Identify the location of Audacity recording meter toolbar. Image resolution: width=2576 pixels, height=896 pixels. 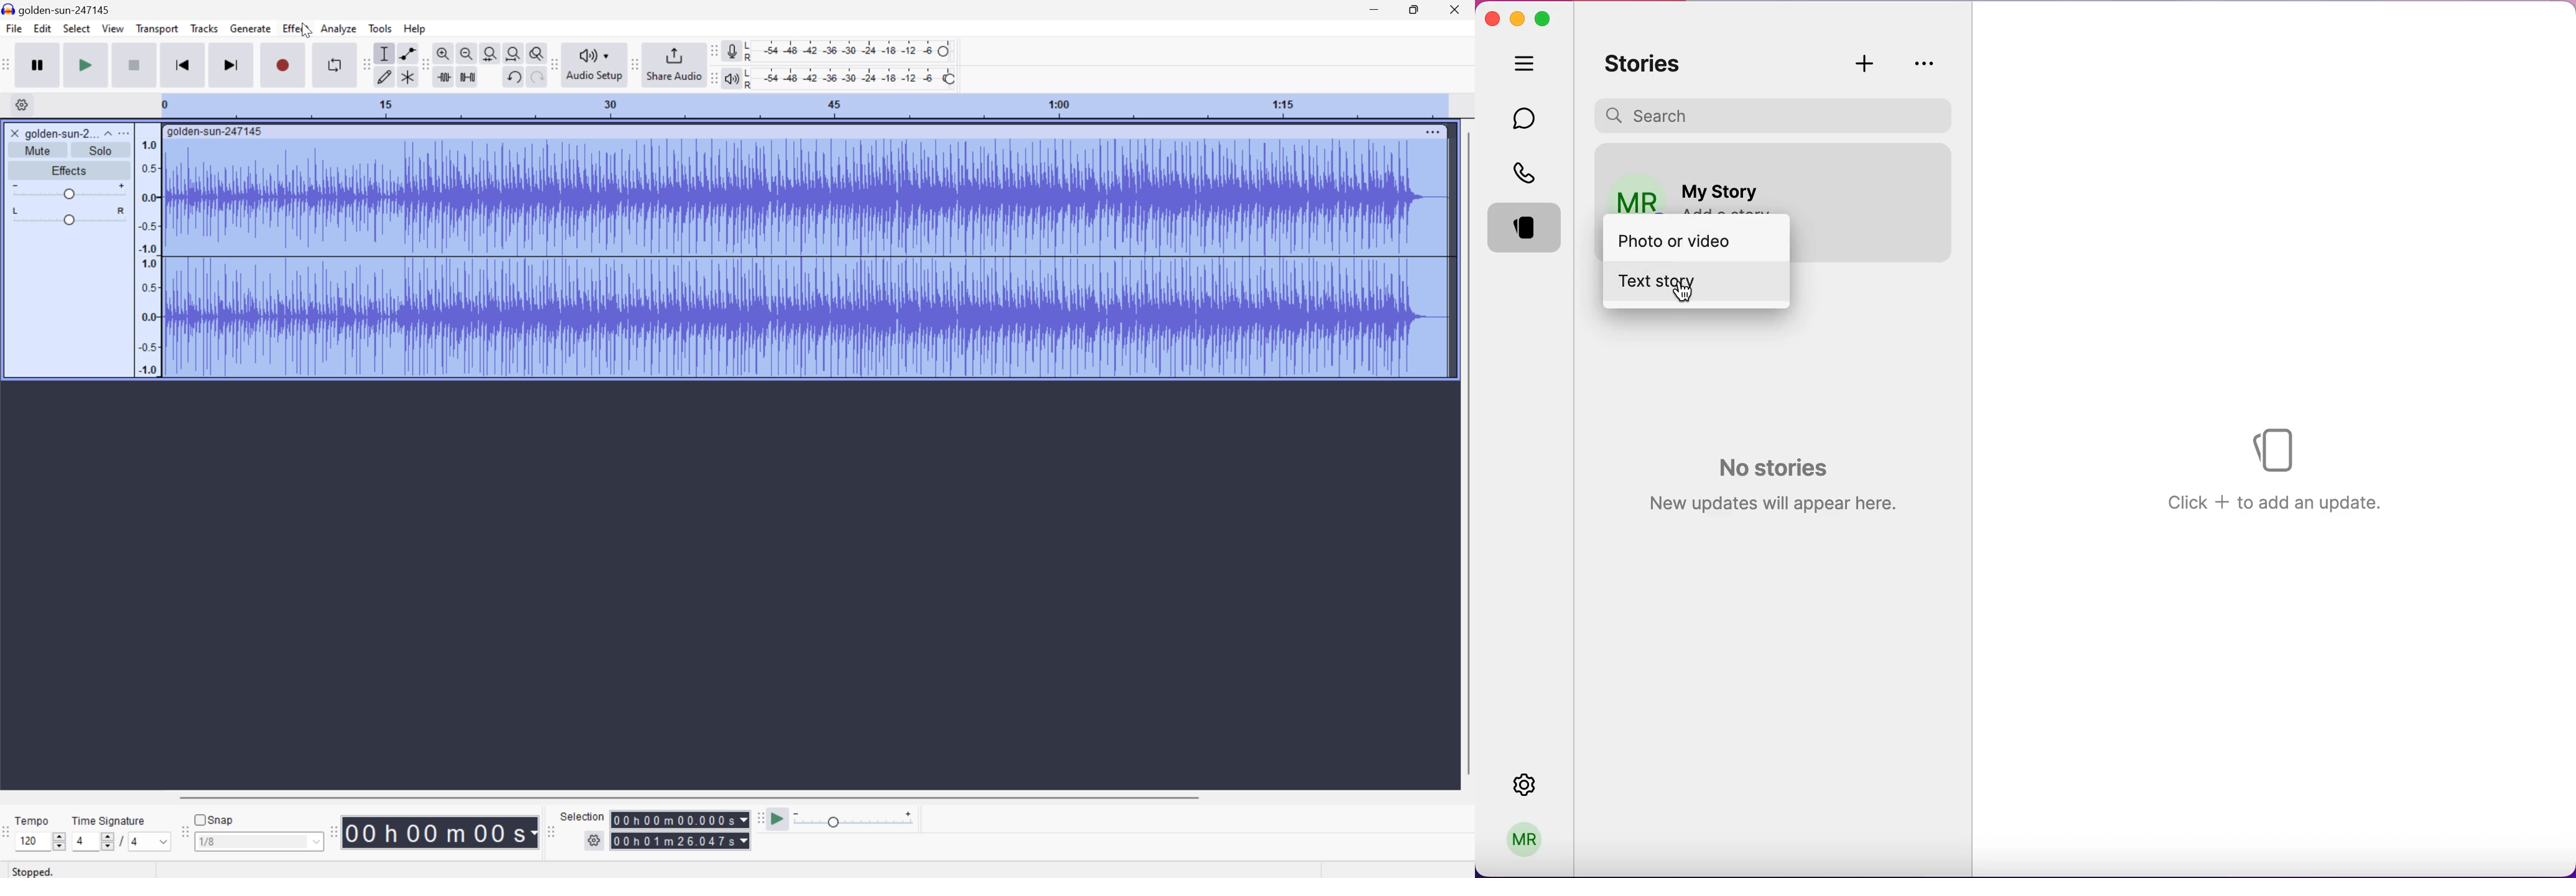
(711, 51).